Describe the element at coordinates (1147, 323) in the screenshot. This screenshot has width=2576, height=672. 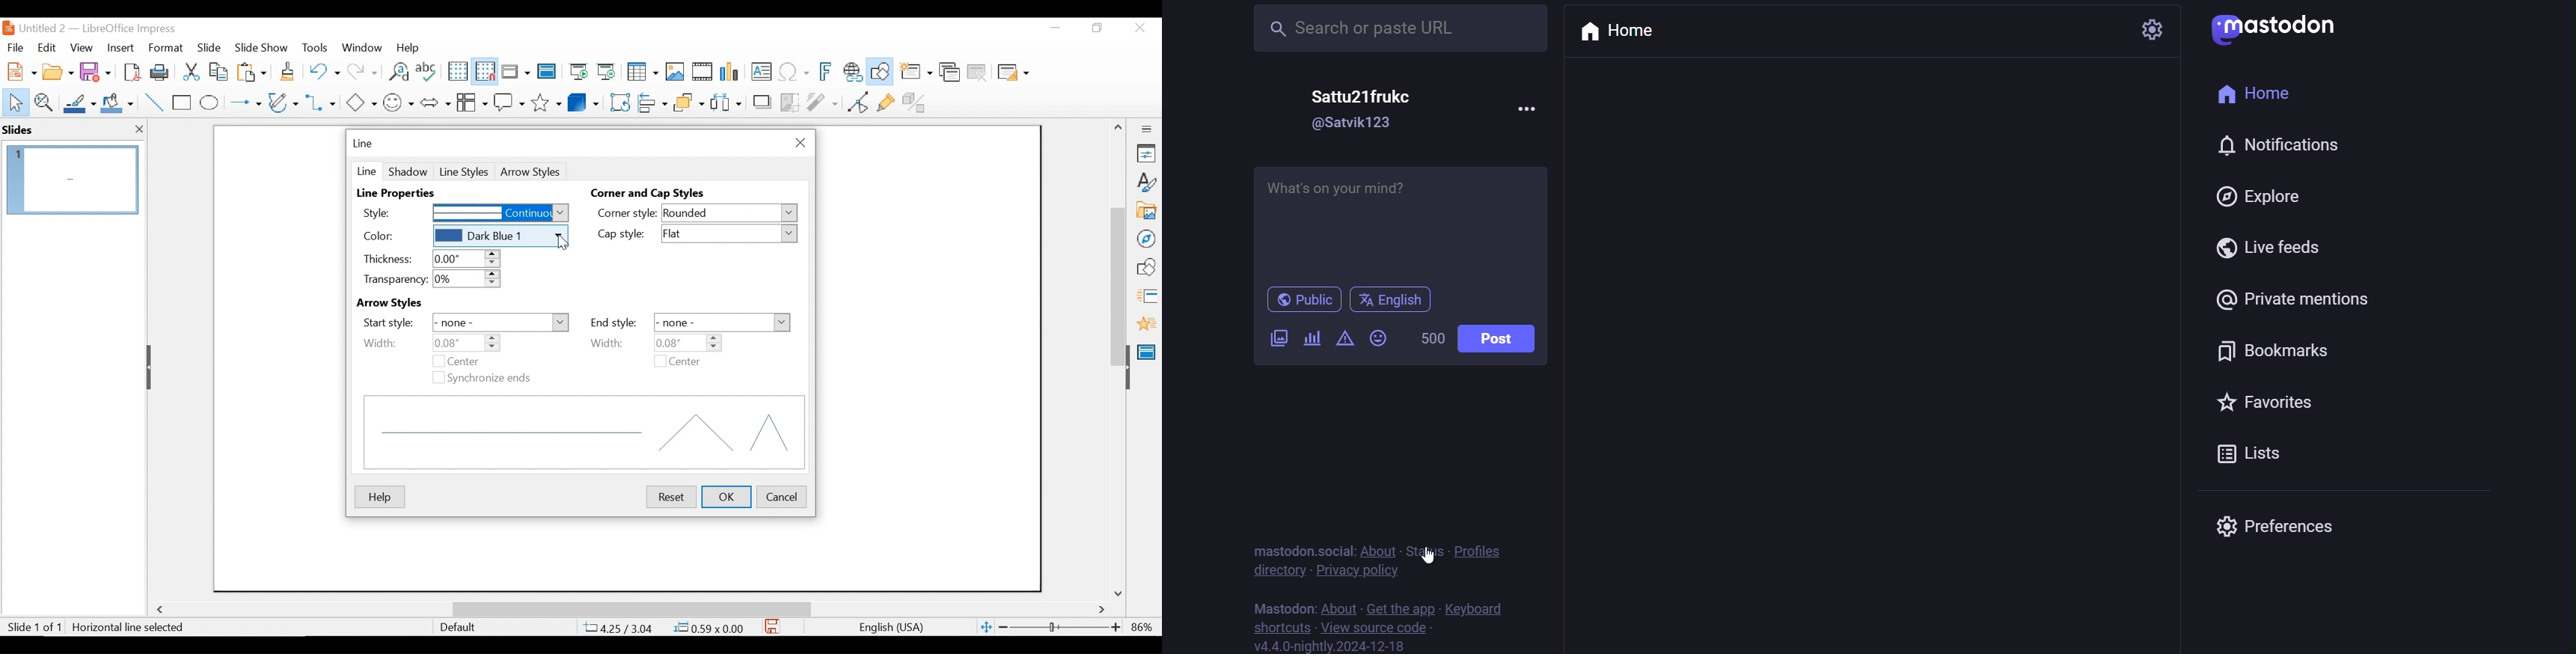
I see `Animation` at that location.